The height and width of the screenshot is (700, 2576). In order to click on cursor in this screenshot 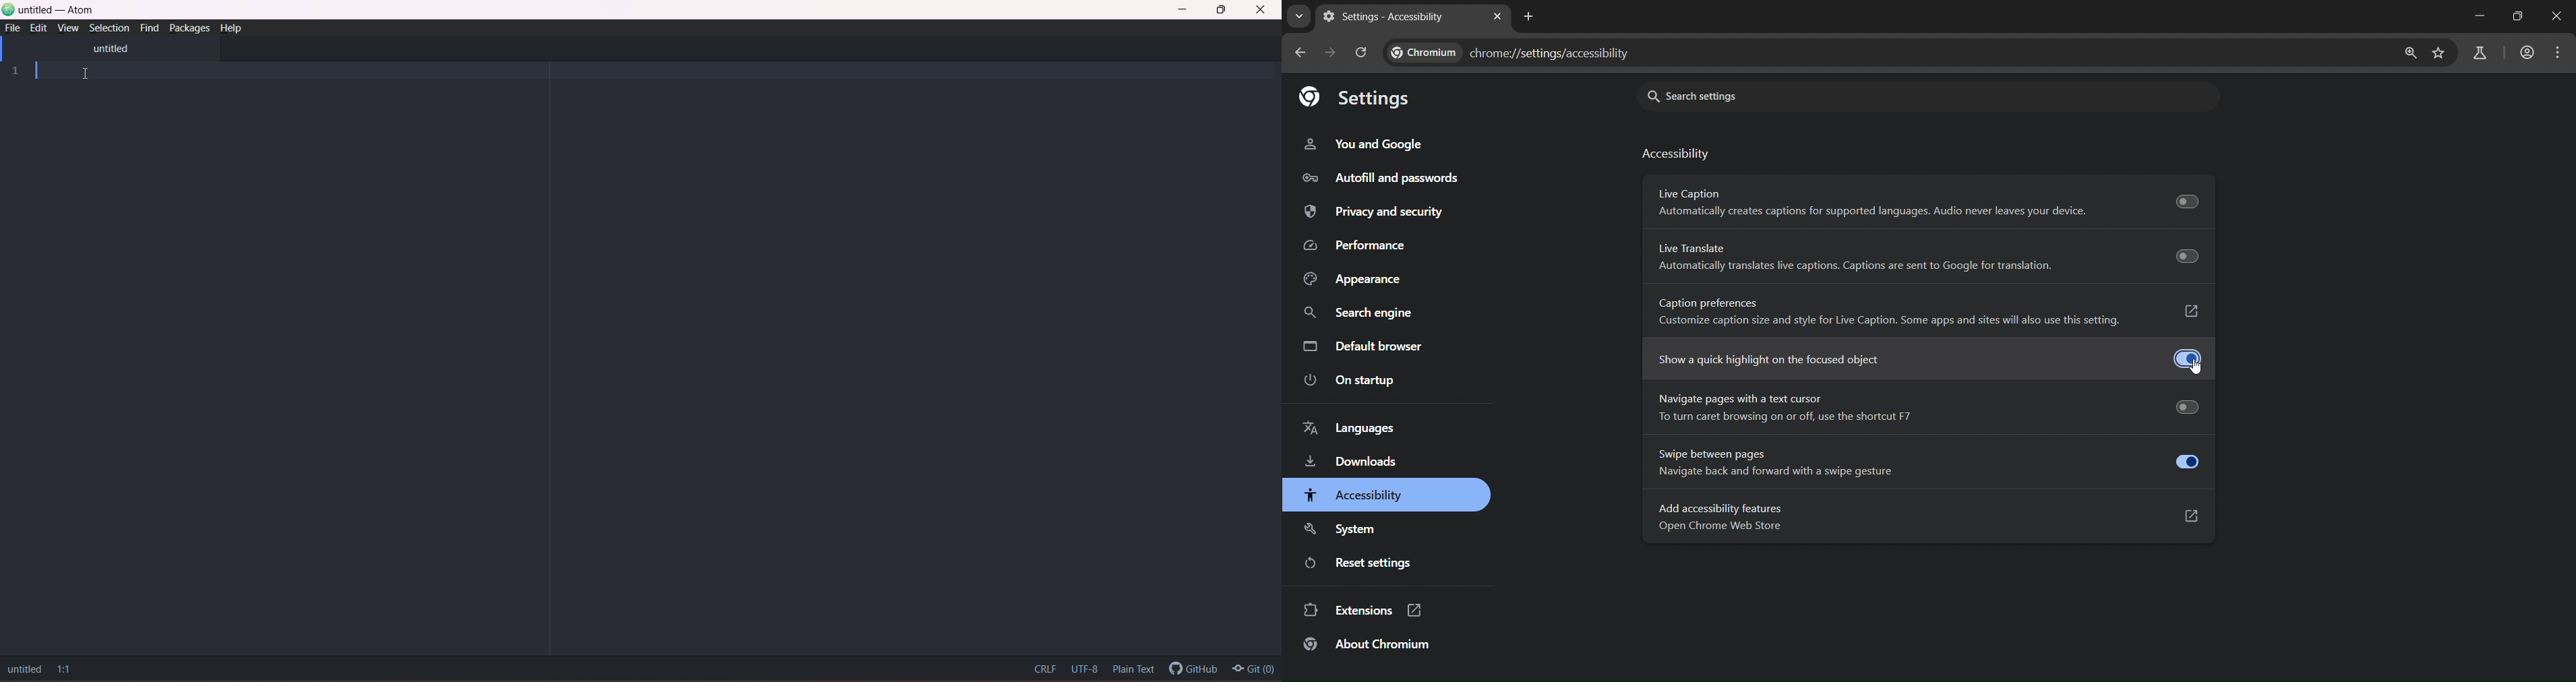, I will do `click(87, 75)`.